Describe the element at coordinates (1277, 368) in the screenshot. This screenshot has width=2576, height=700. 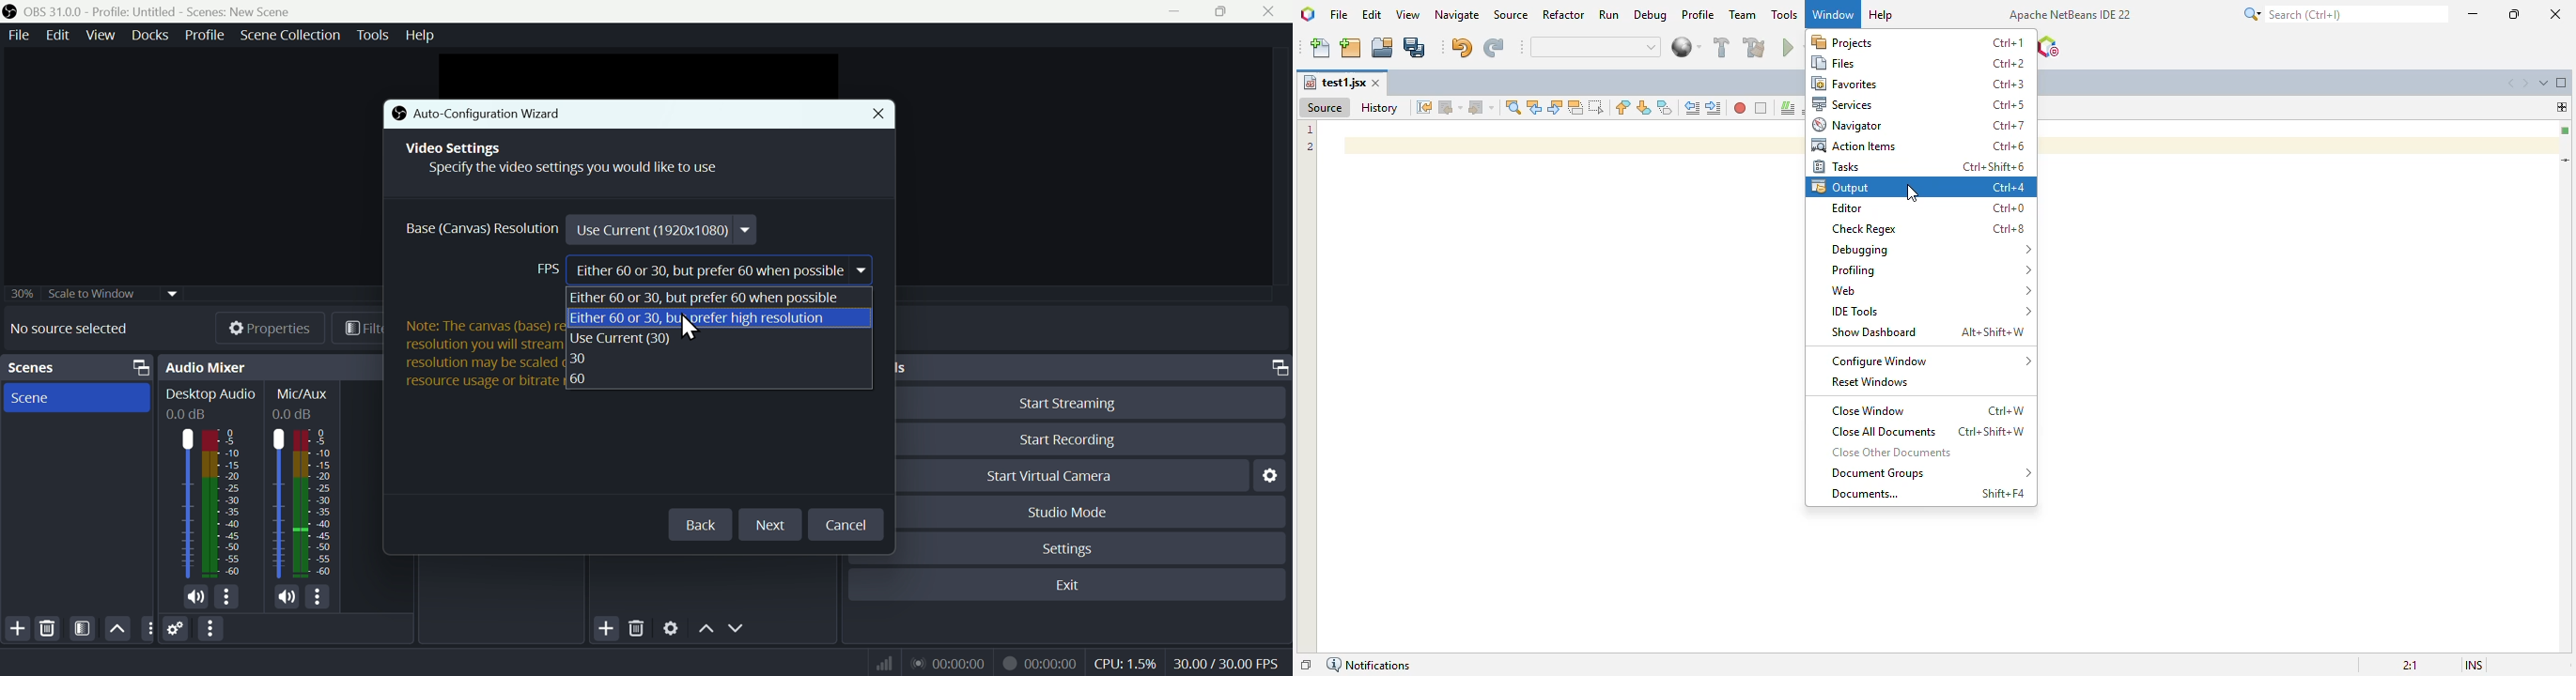
I see `screen resize` at that location.